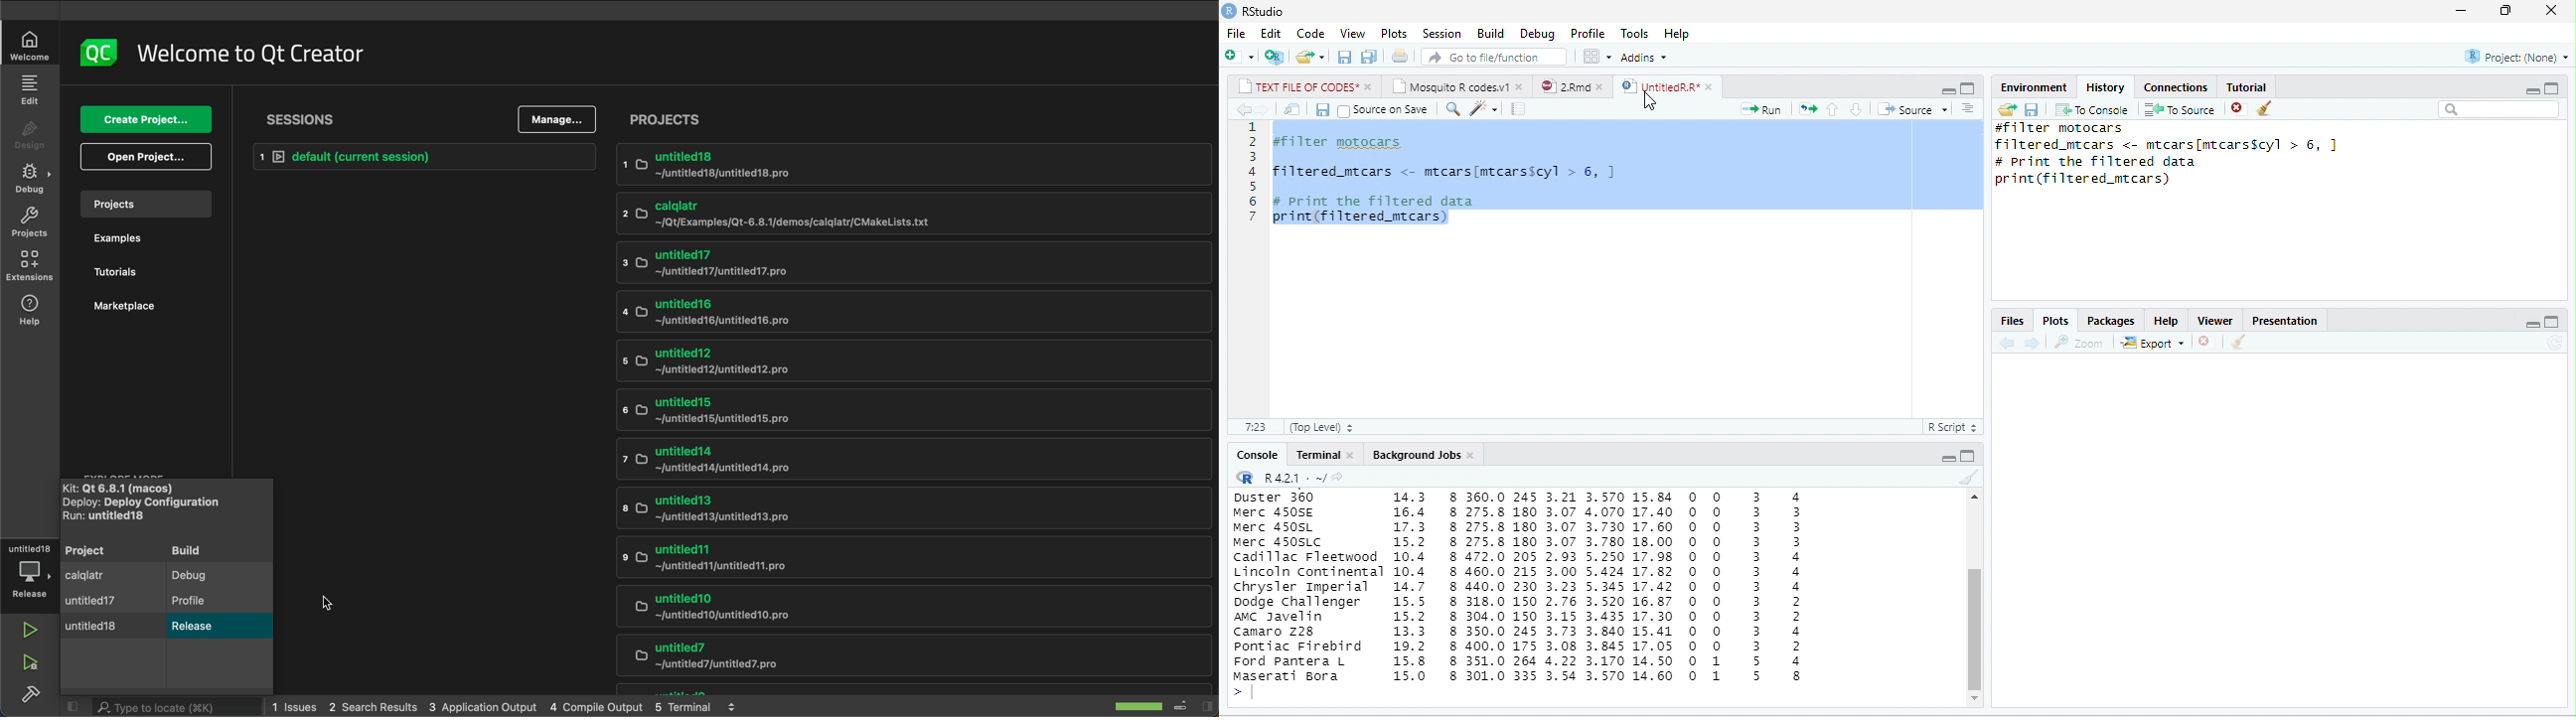 The image size is (2576, 728). What do you see at coordinates (1415, 455) in the screenshot?
I see `Background Jobs` at bounding box center [1415, 455].